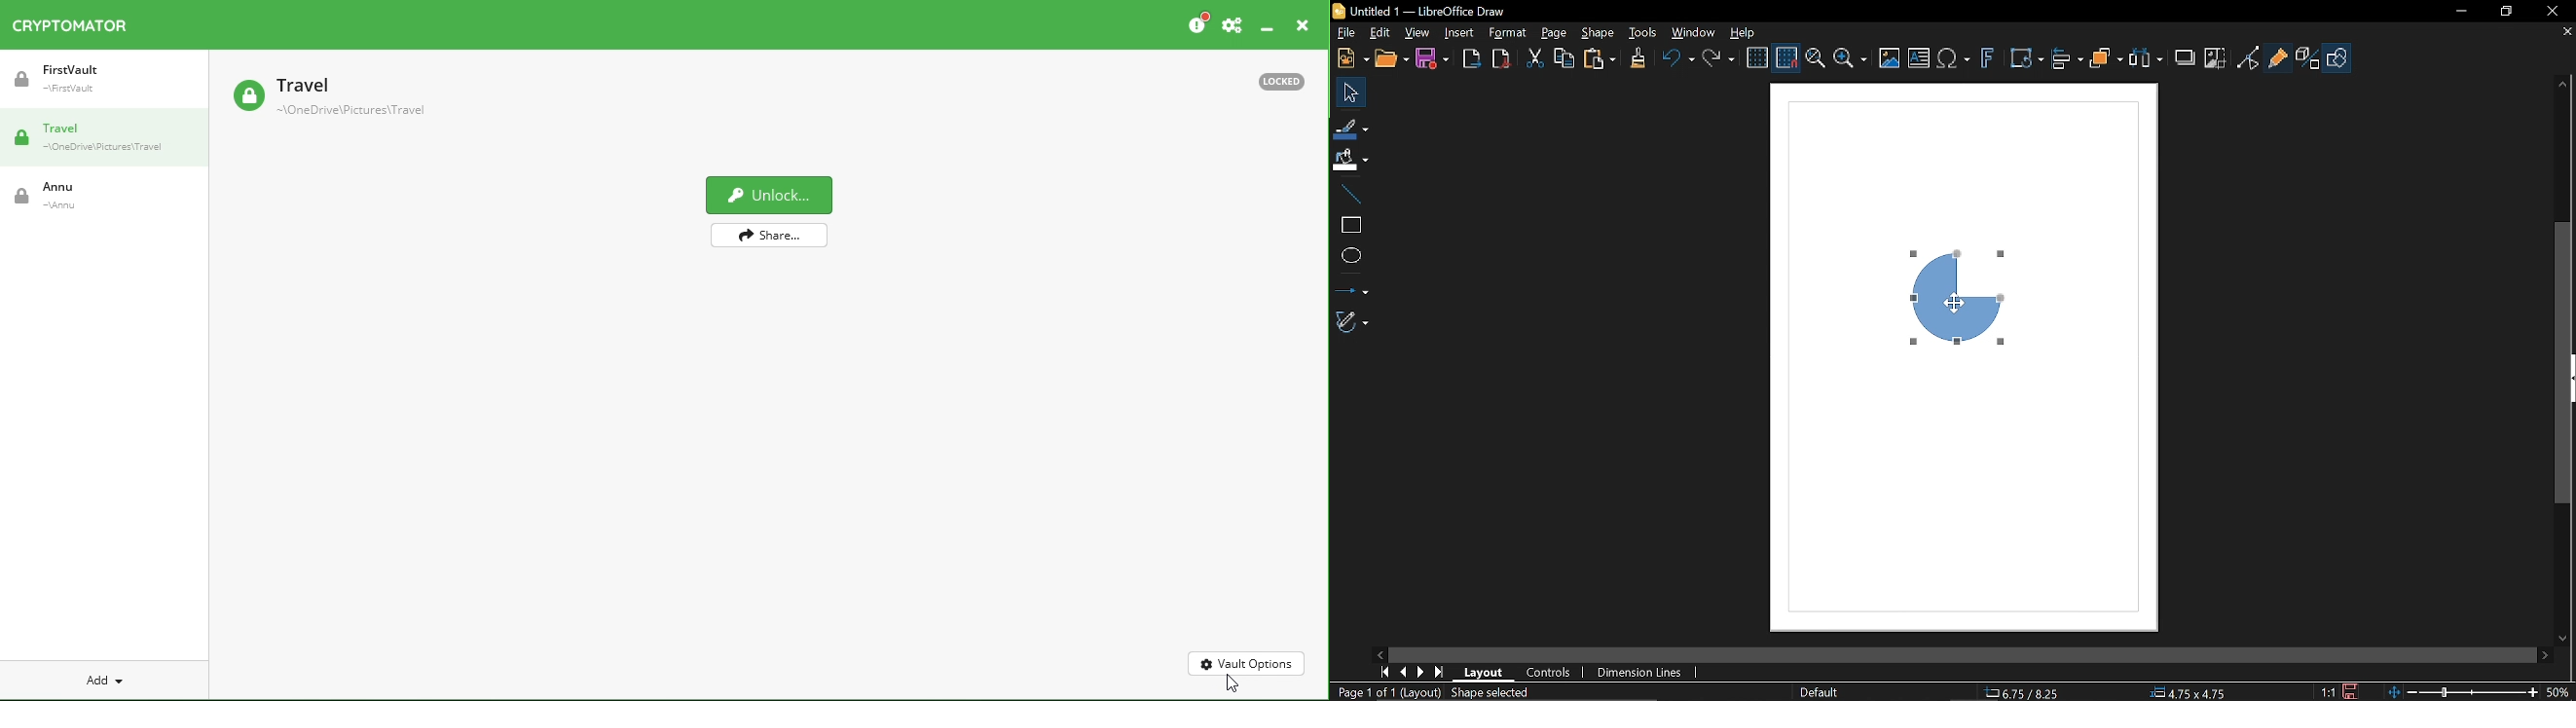 This screenshot has width=2576, height=728. What do you see at coordinates (2067, 59) in the screenshot?
I see `Align` at bounding box center [2067, 59].